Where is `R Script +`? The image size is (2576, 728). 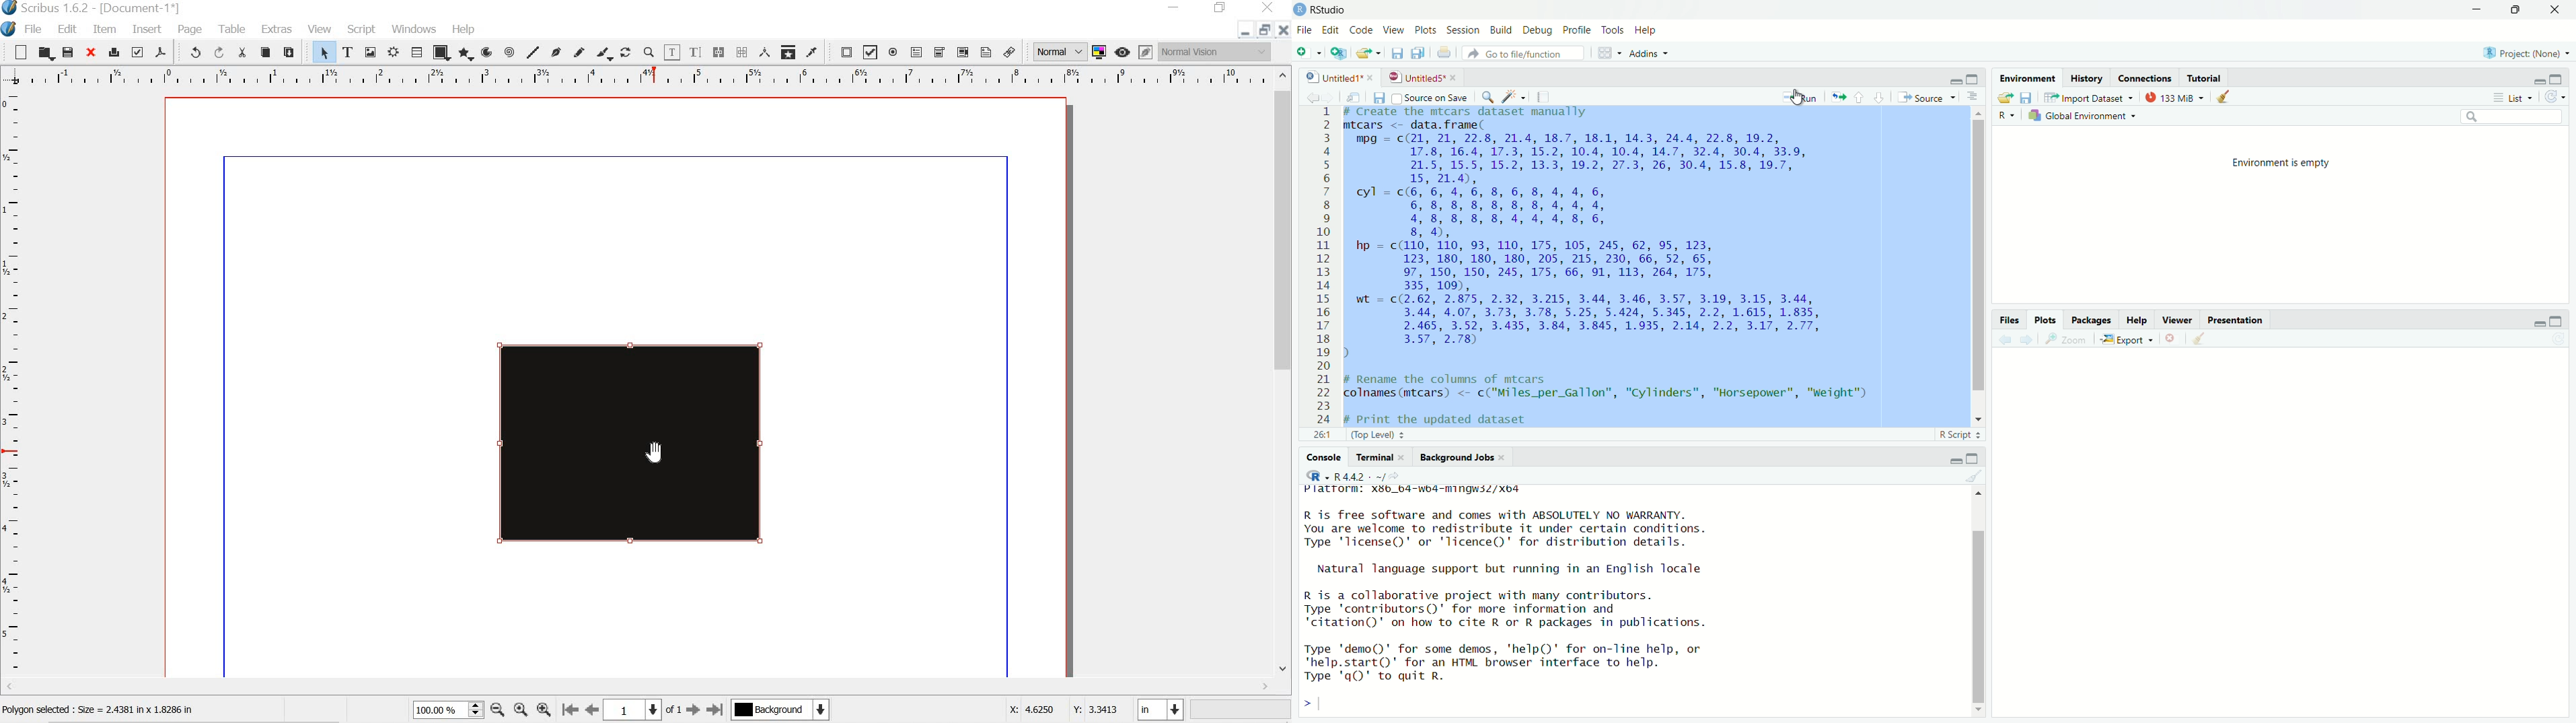 R Script + is located at coordinates (1957, 436).